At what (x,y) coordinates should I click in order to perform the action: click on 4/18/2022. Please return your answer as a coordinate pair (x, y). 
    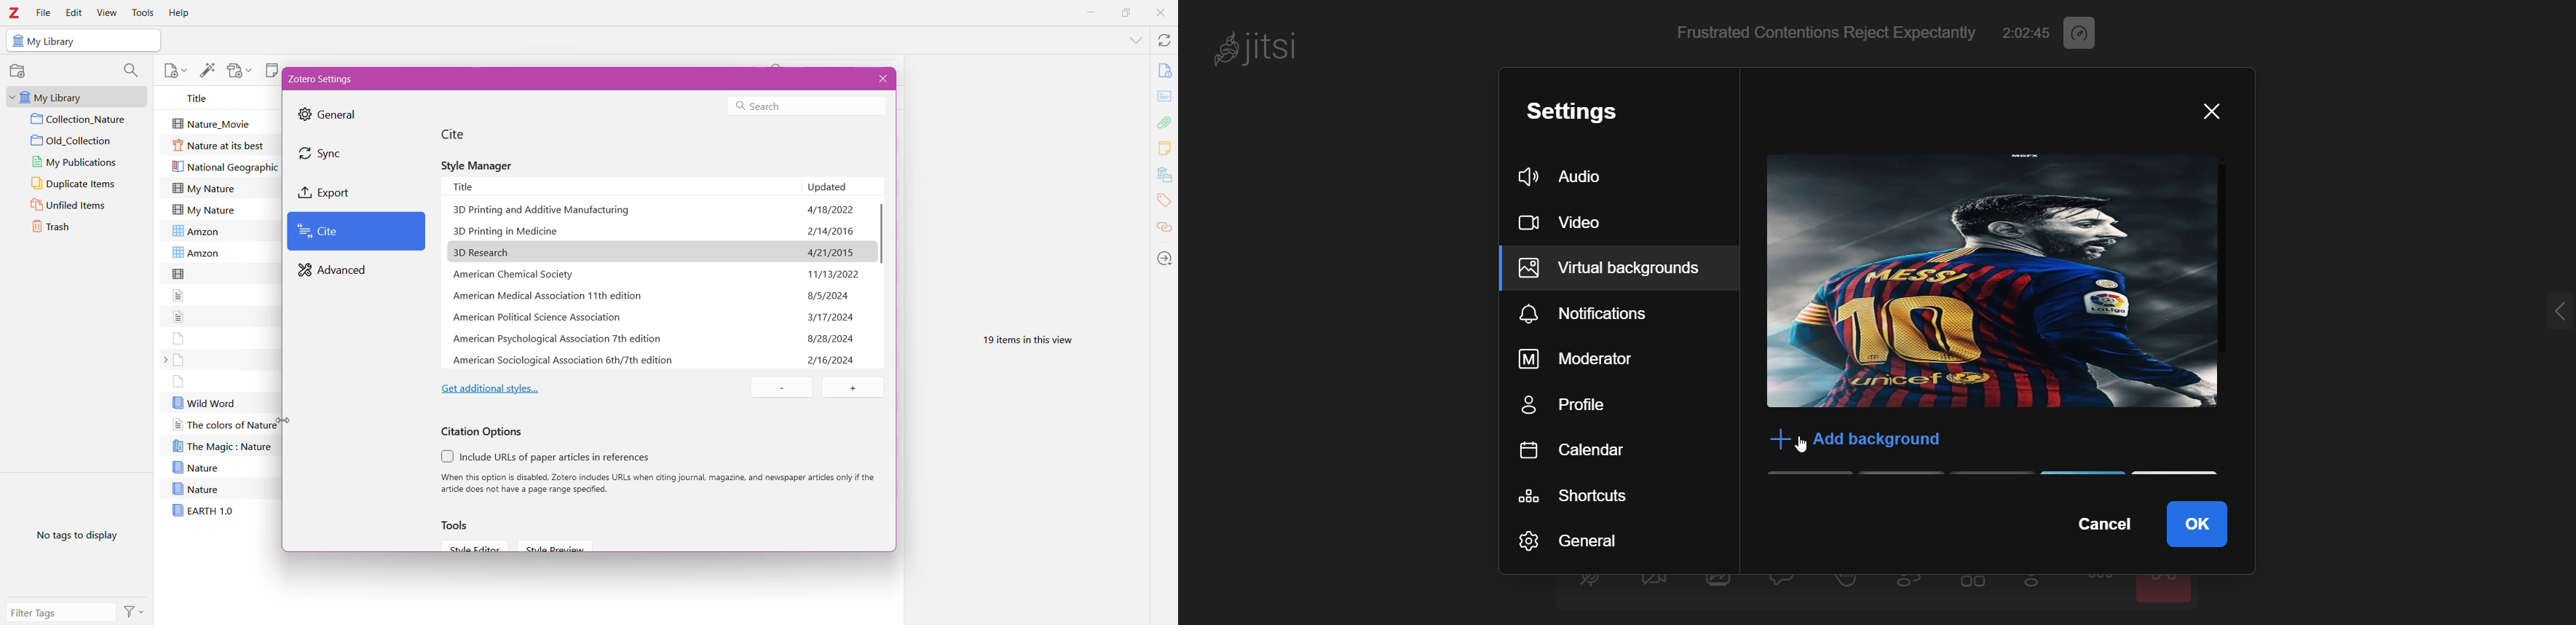
    Looking at the image, I should click on (830, 209).